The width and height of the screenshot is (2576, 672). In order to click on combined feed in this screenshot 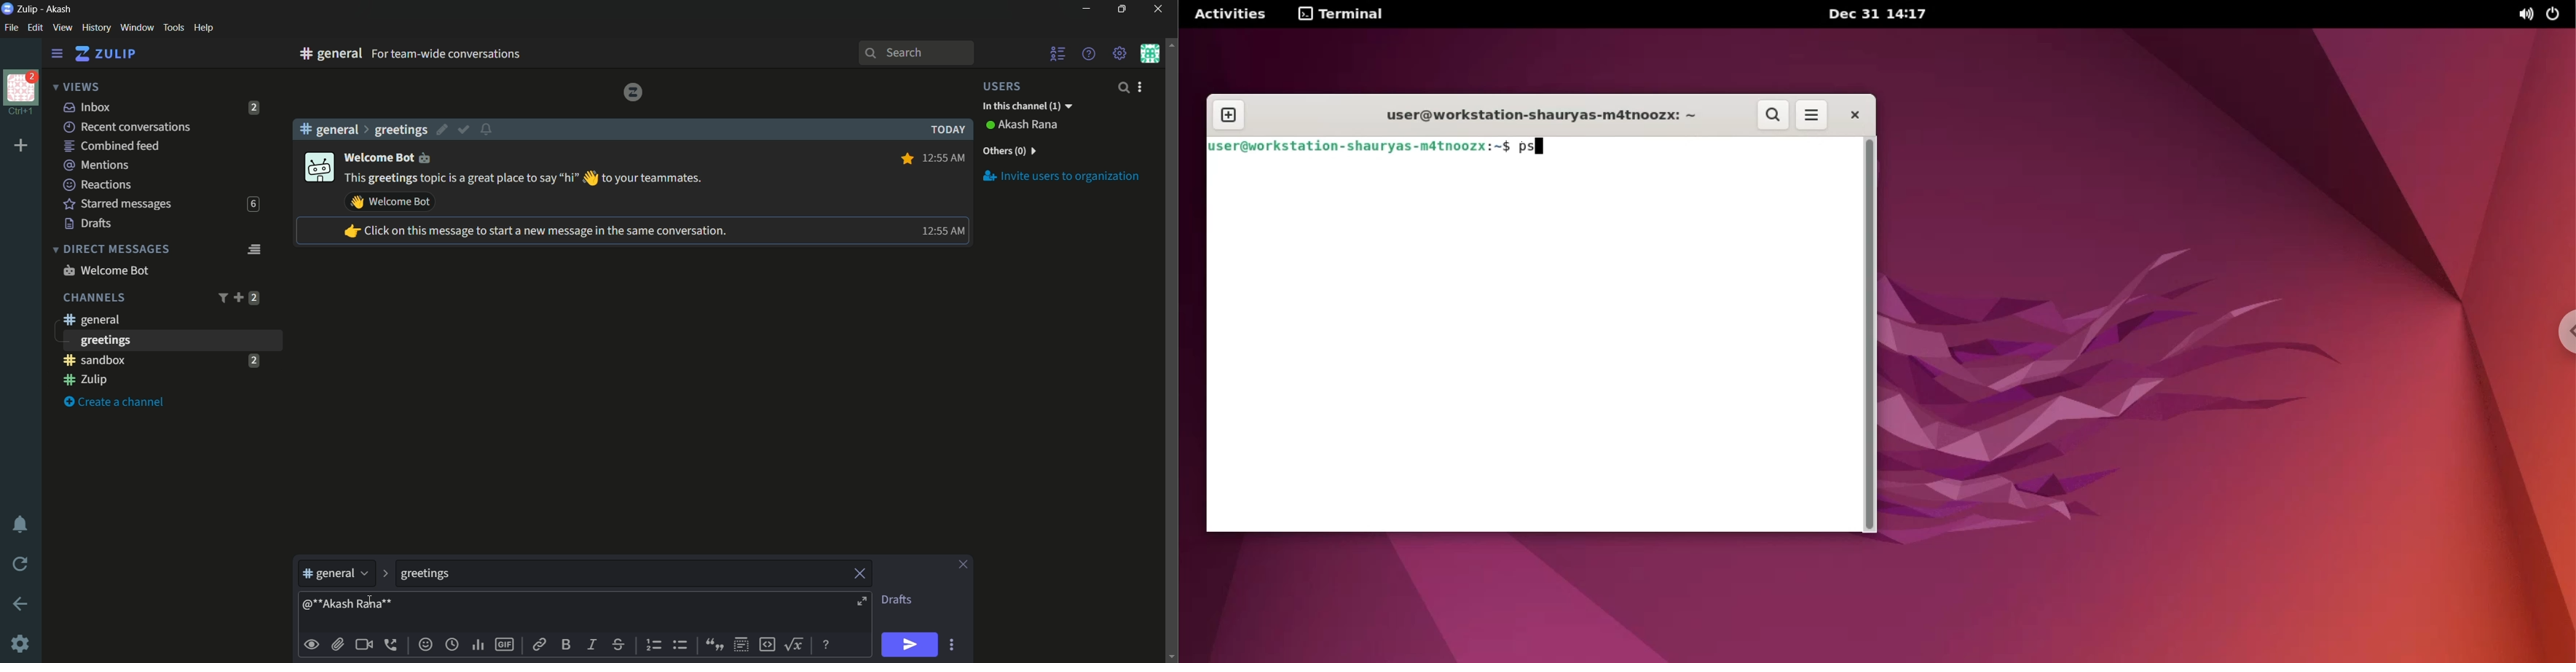, I will do `click(111, 147)`.